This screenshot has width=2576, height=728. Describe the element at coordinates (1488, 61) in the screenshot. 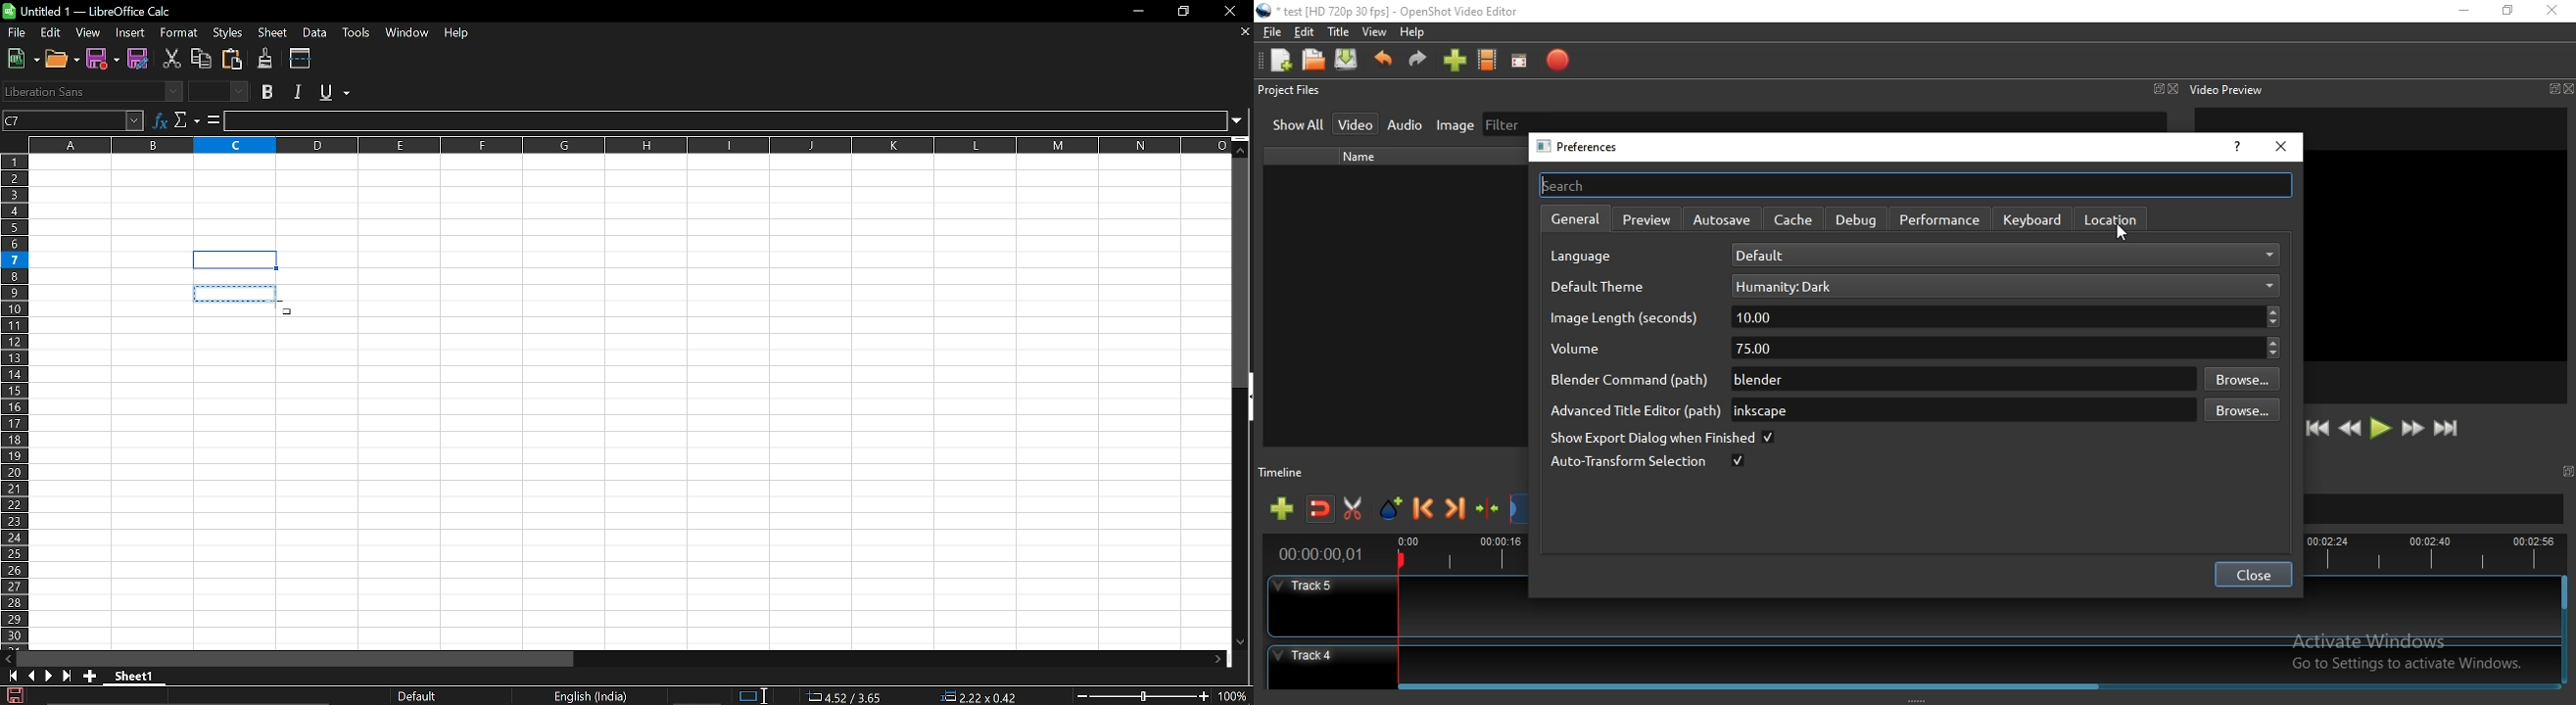

I see `Choose profiles` at that location.